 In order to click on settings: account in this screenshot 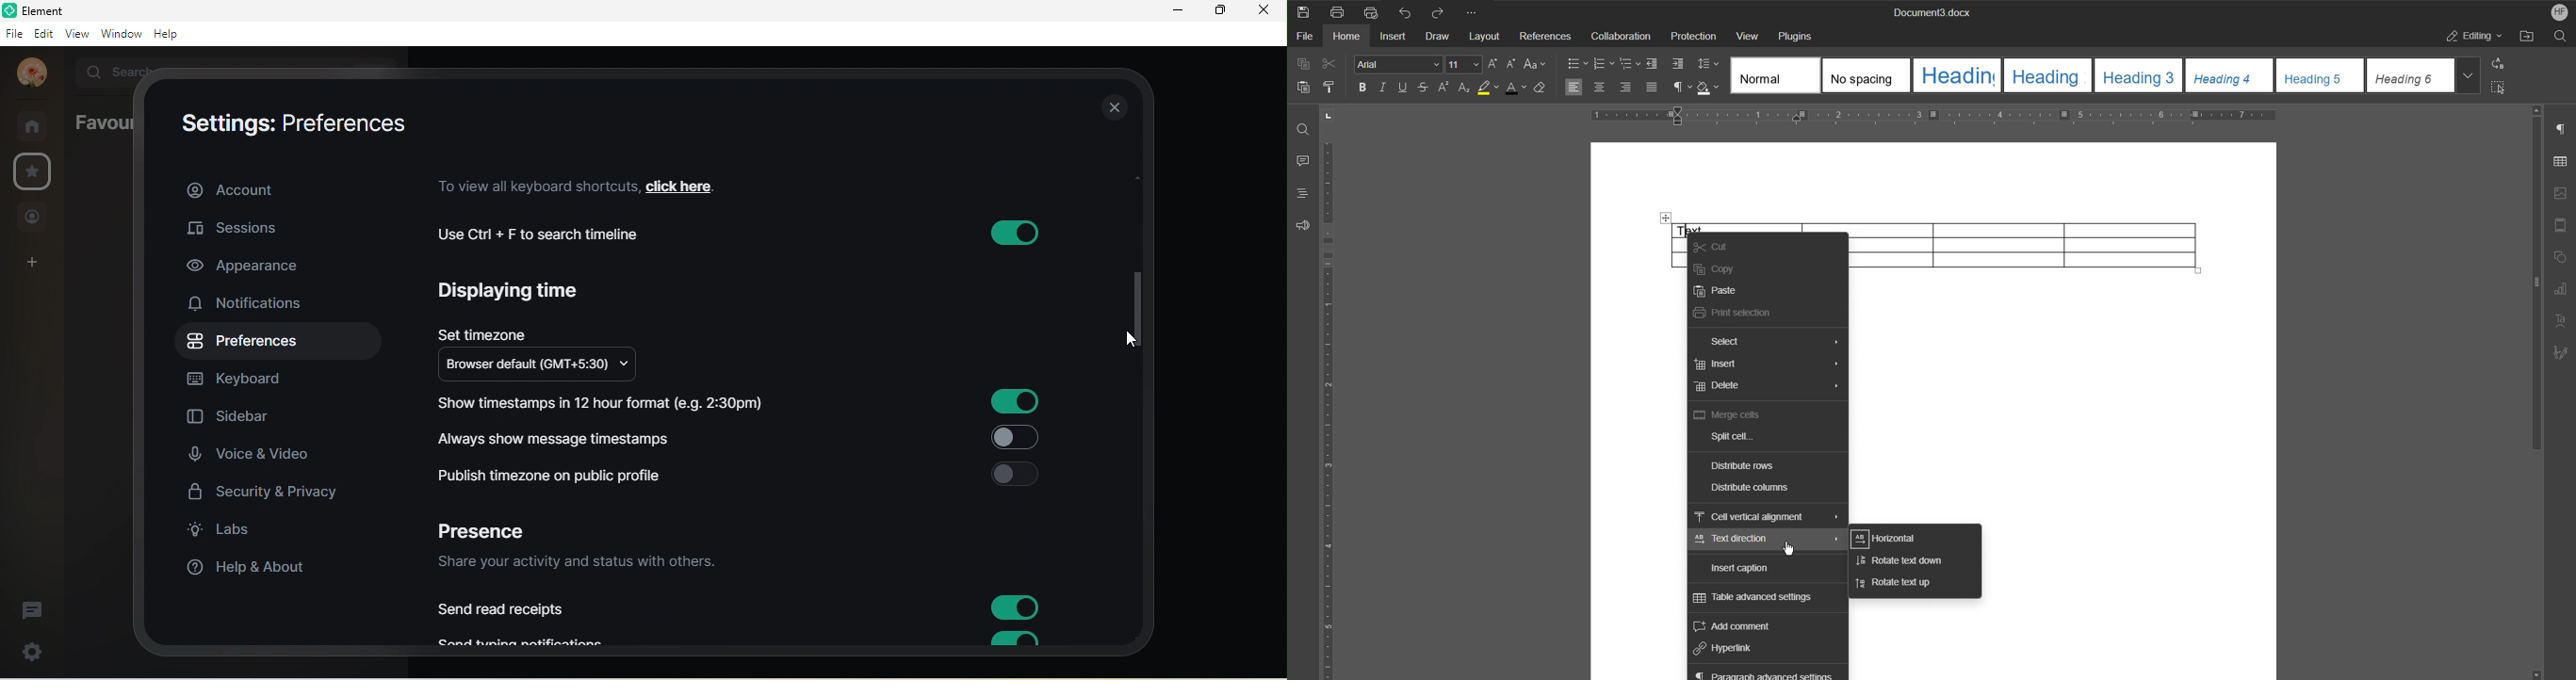, I will do `click(285, 122)`.